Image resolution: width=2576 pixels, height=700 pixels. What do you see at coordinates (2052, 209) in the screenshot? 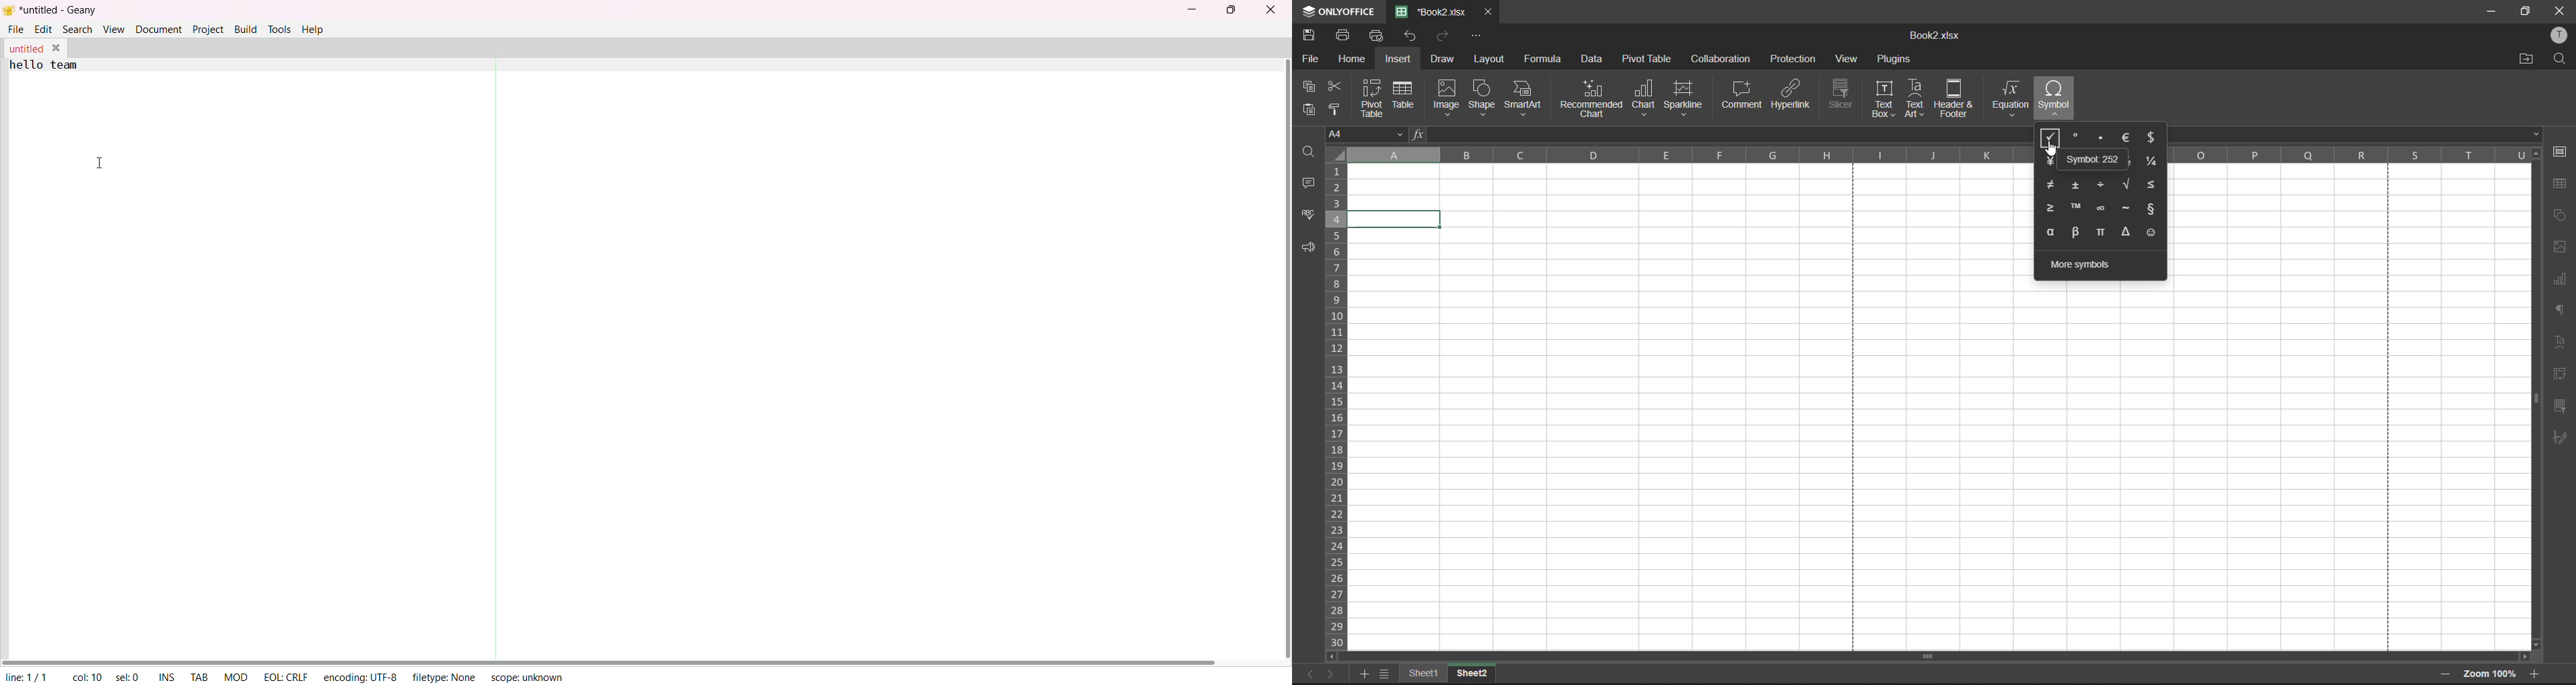
I see `greater than or equal to` at bounding box center [2052, 209].